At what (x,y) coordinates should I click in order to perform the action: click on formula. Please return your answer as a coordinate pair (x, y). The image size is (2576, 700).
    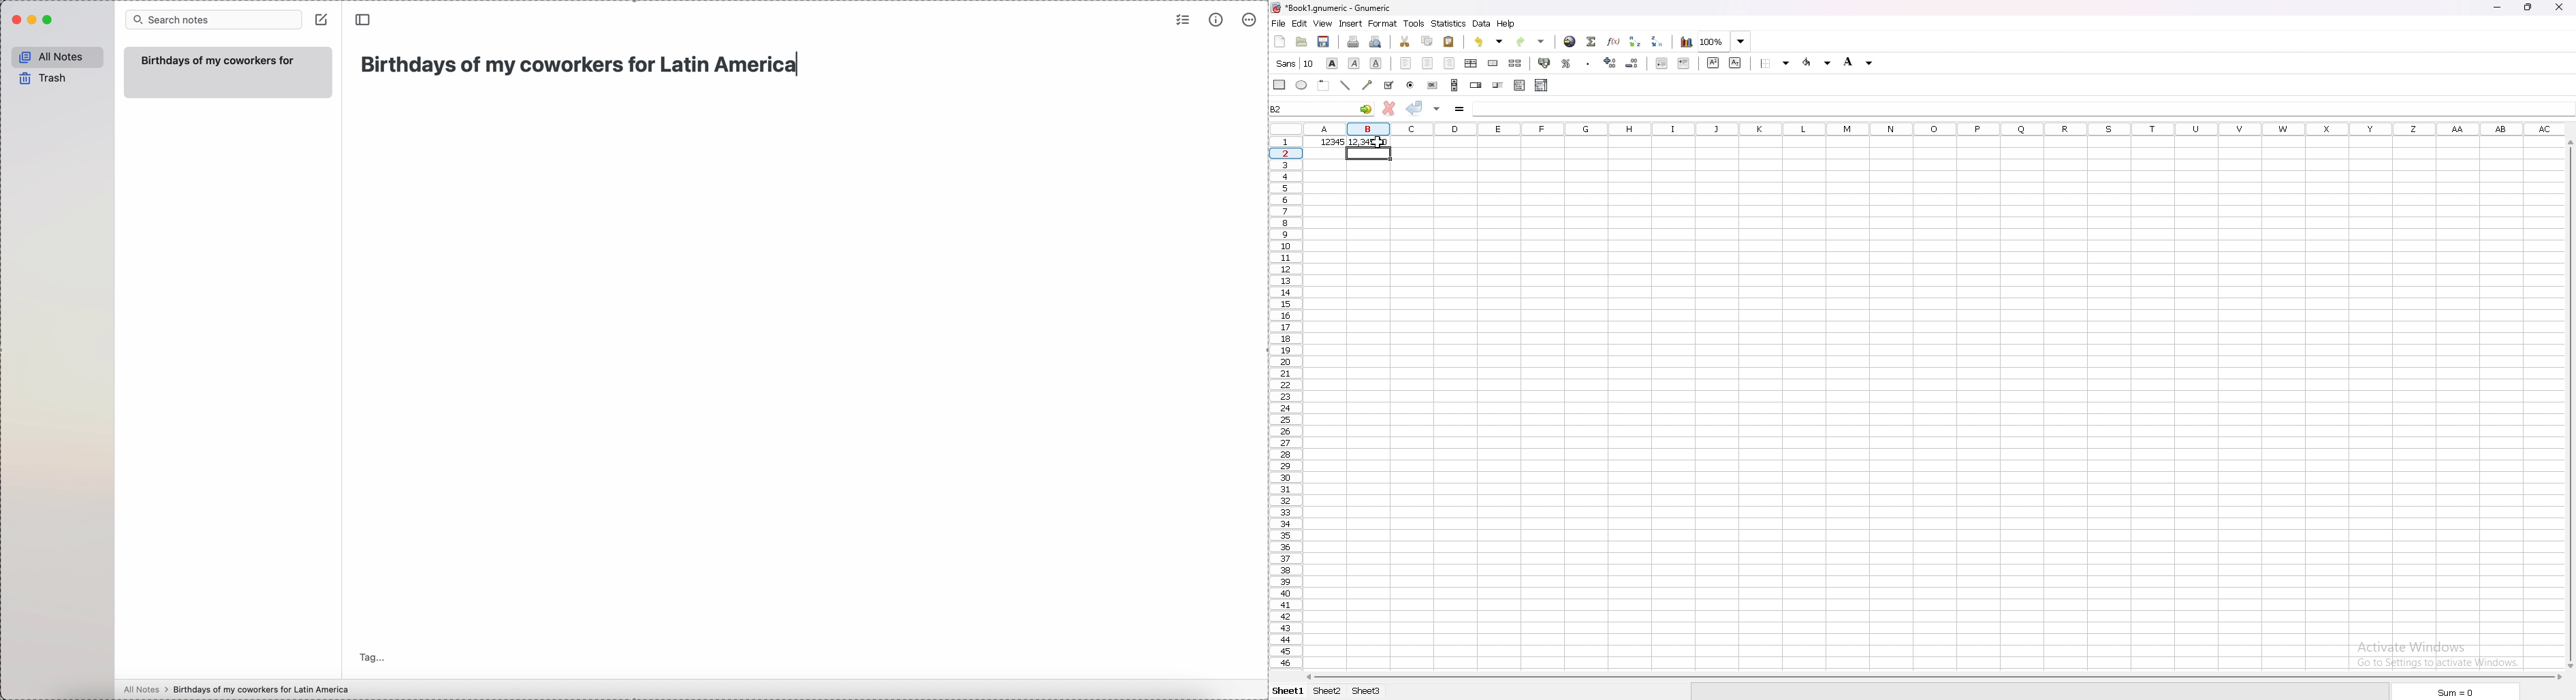
    Looking at the image, I should click on (1460, 108).